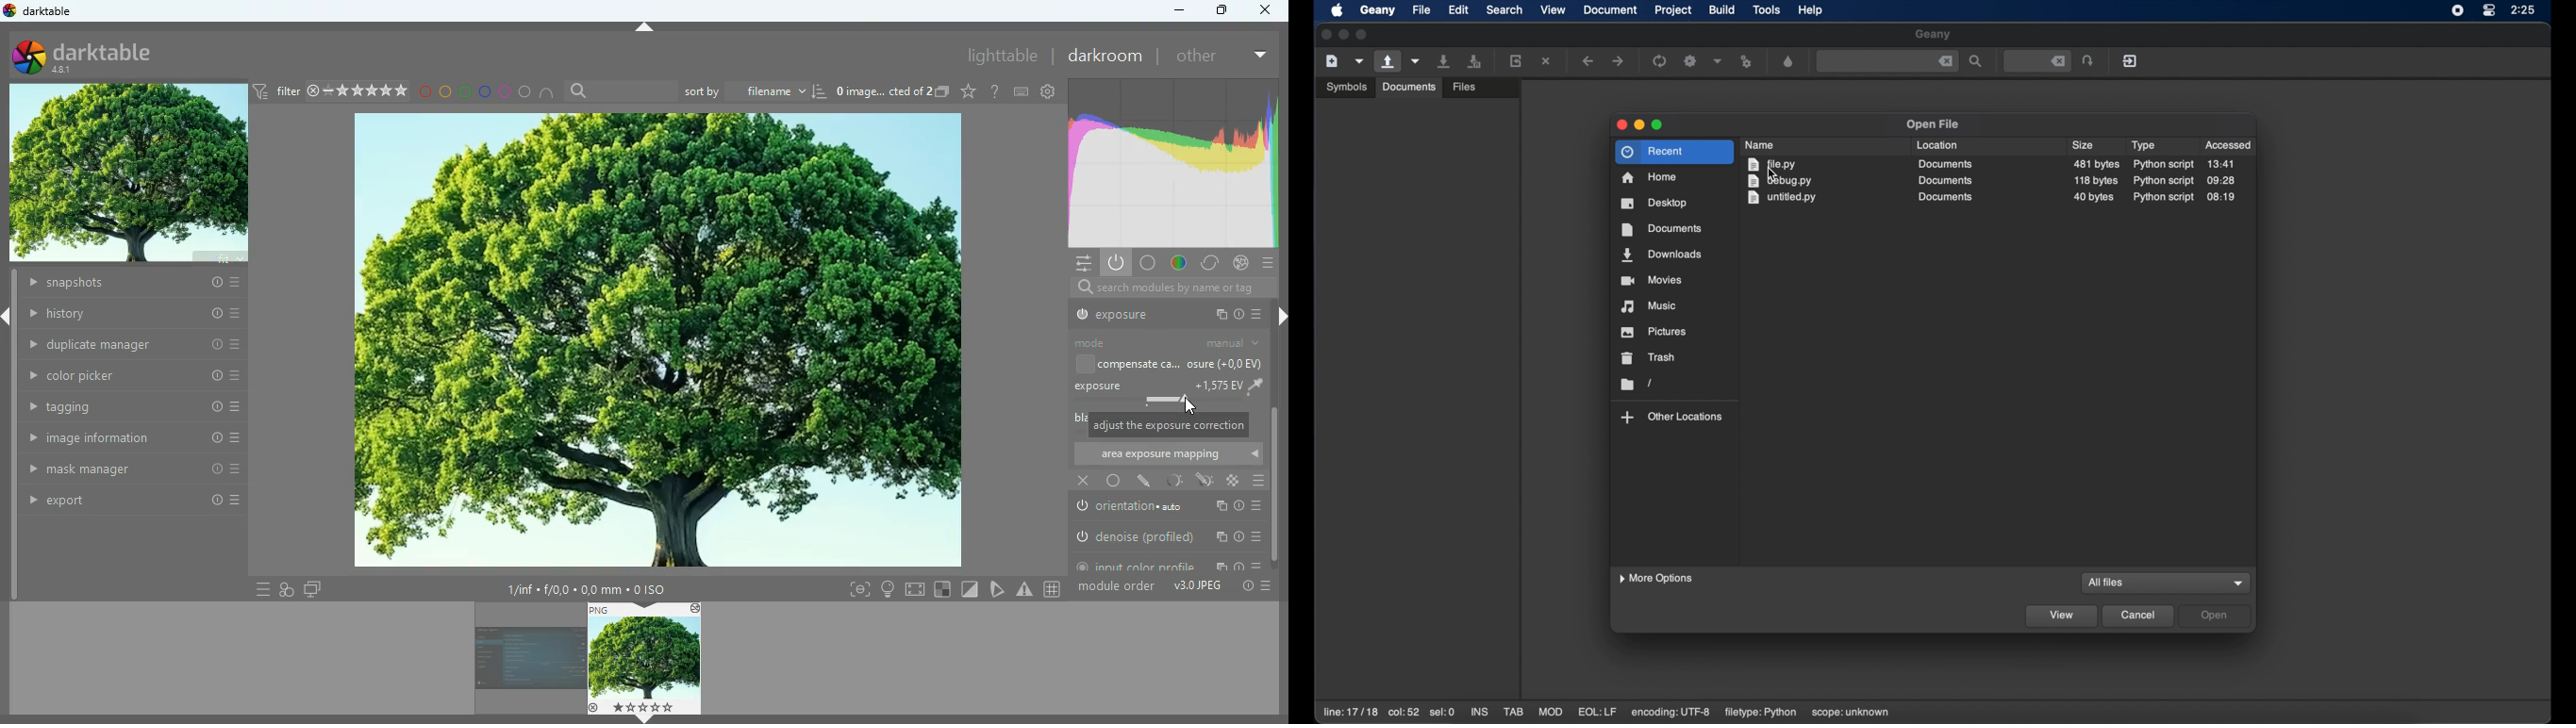 The height and width of the screenshot is (728, 2576). I want to click on menu, so click(1268, 262).